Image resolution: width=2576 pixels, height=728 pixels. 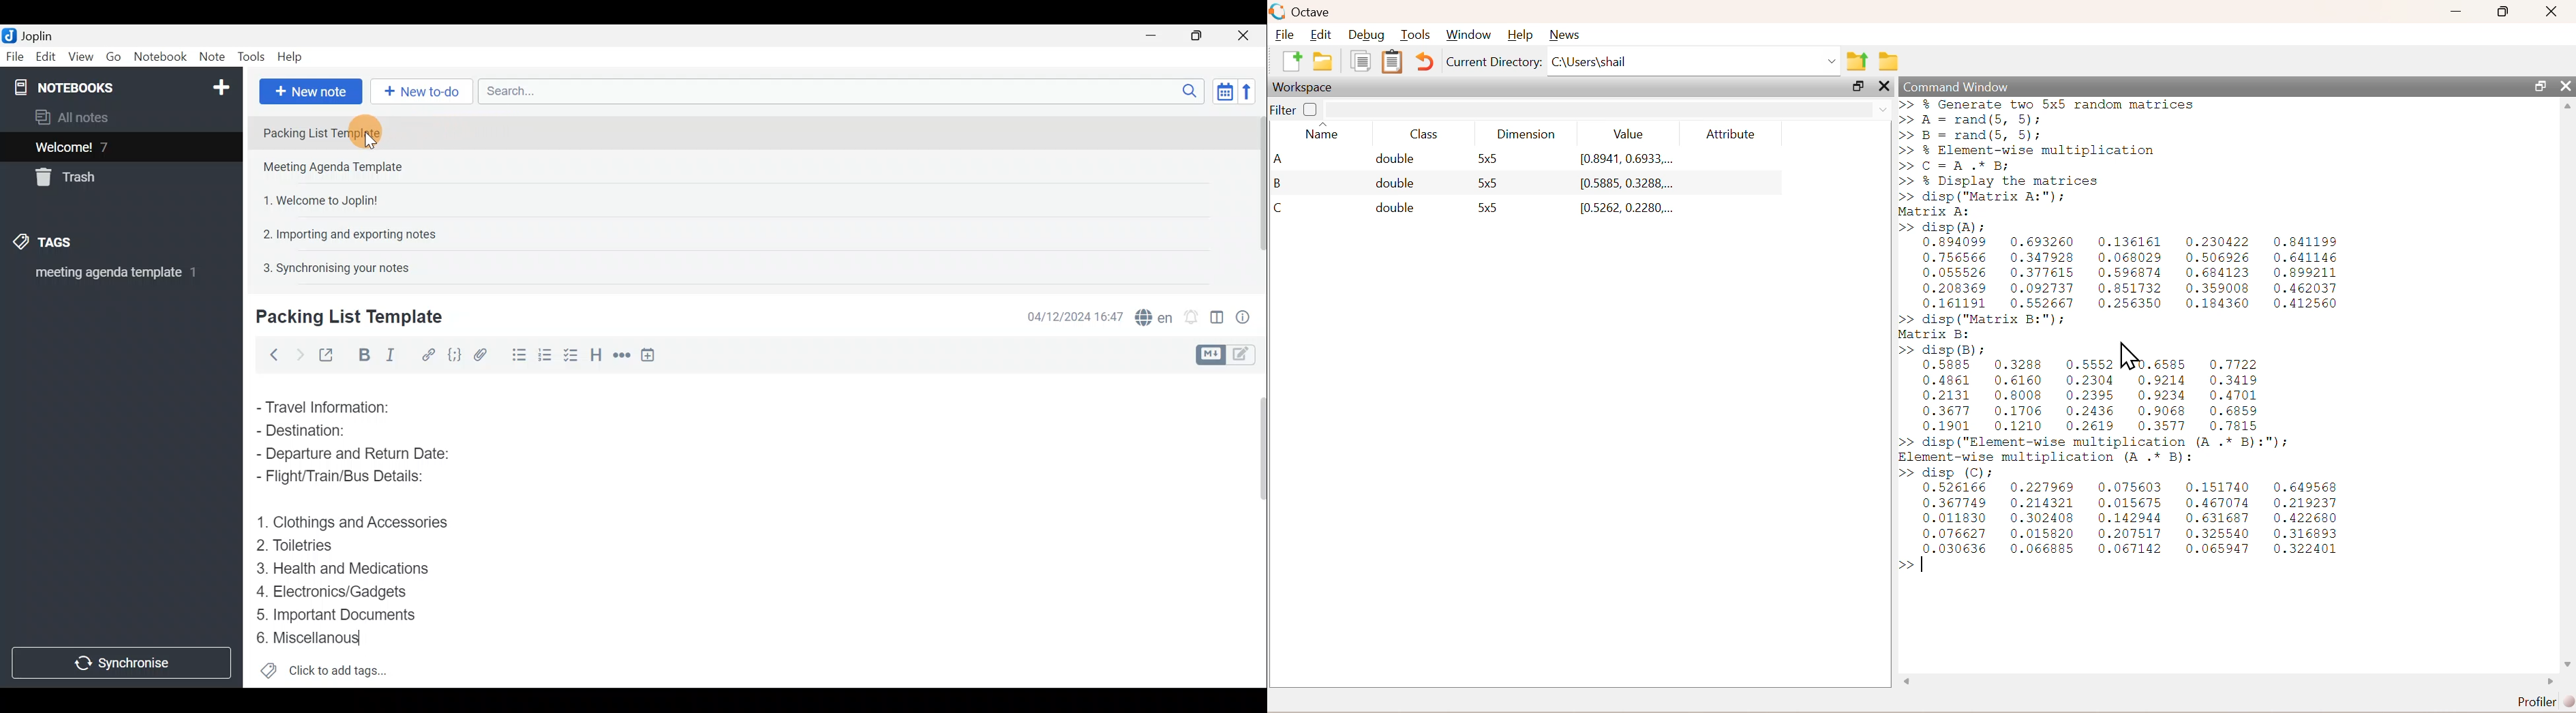 I want to click on New to-do, so click(x=423, y=92).